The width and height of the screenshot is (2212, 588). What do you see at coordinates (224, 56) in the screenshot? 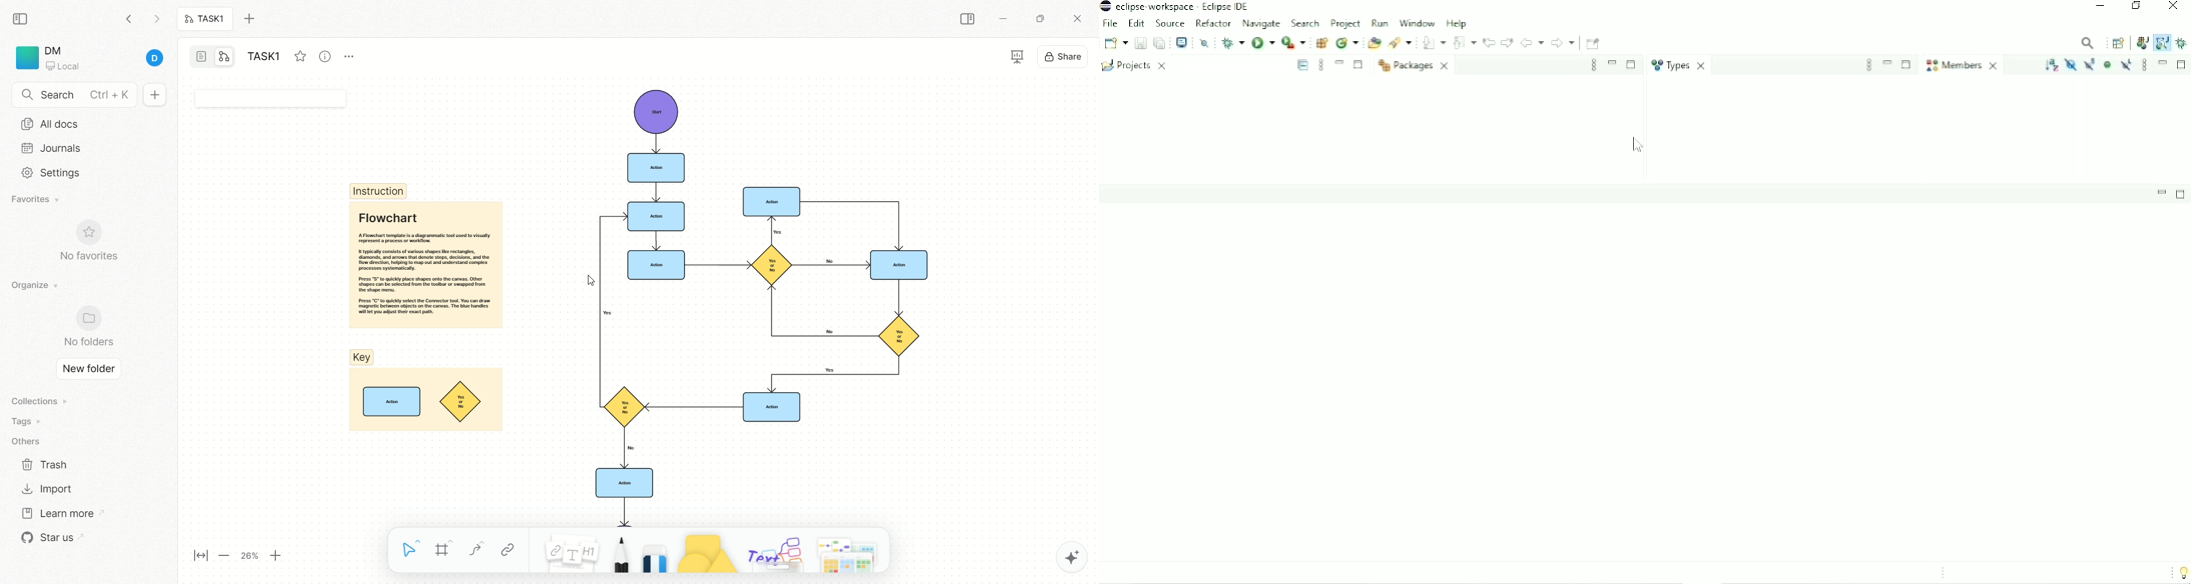
I see `edgeless mode` at bounding box center [224, 56].